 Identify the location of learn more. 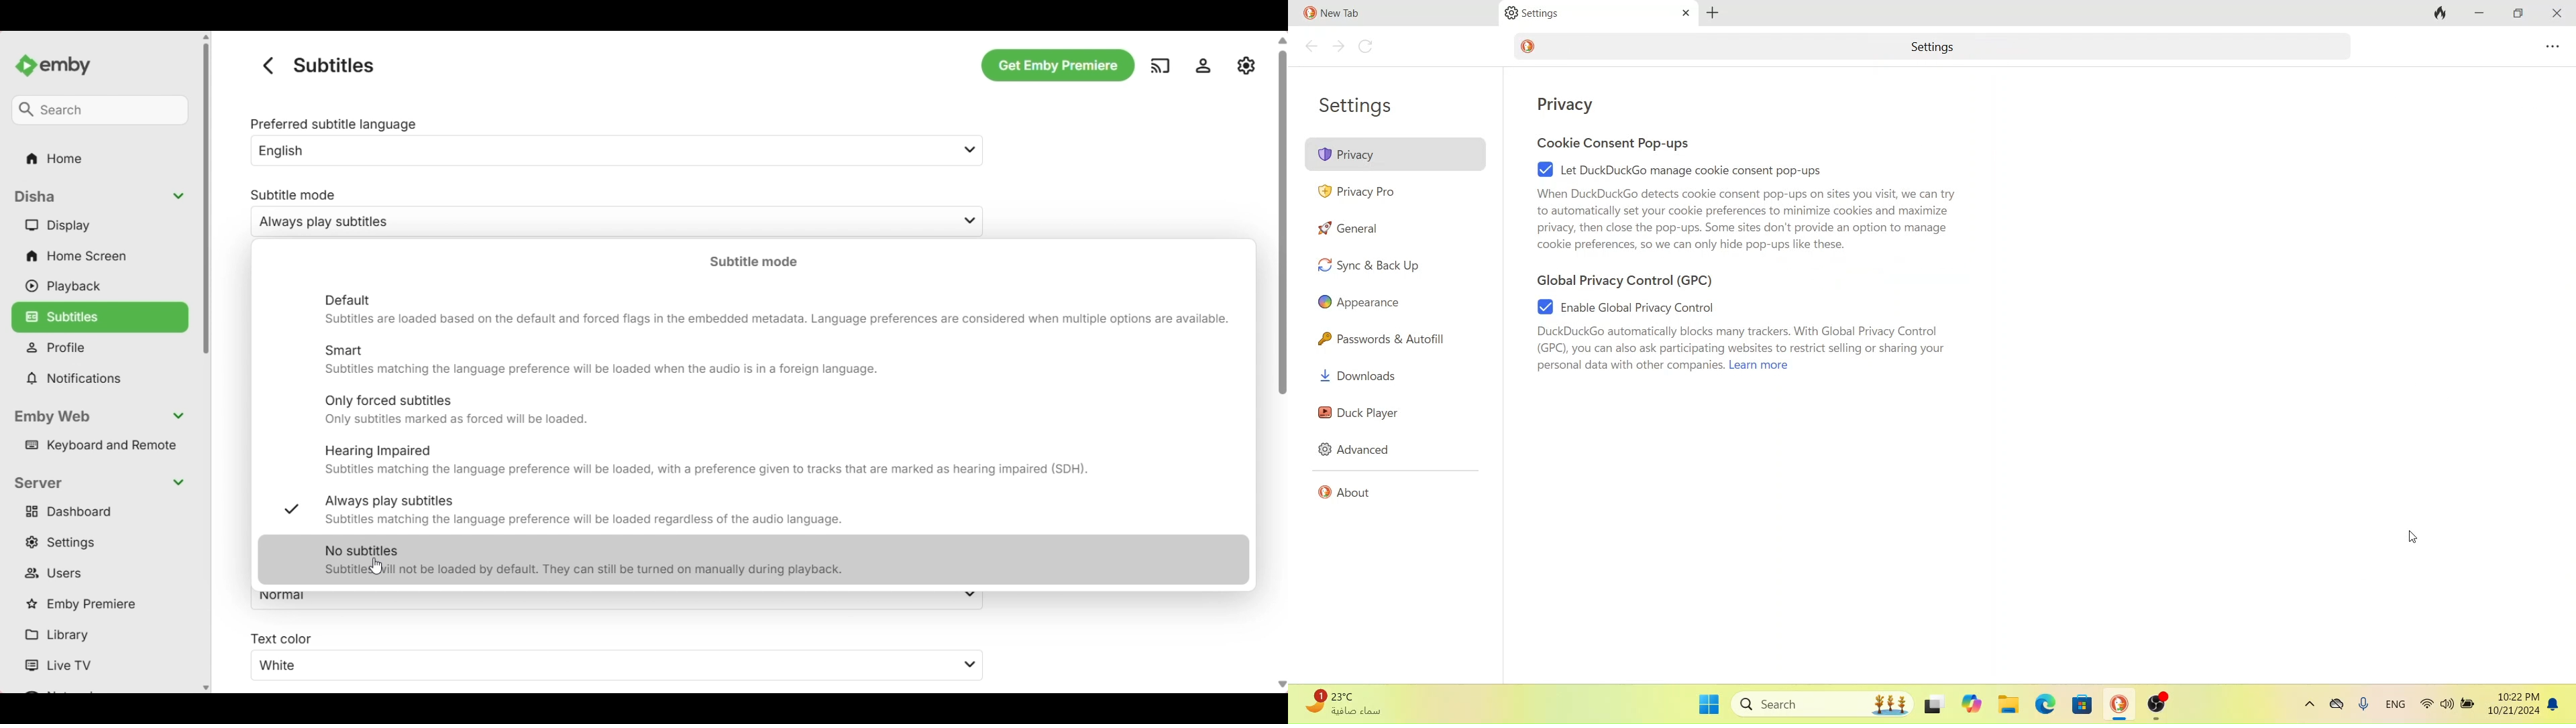
(1769, 365).